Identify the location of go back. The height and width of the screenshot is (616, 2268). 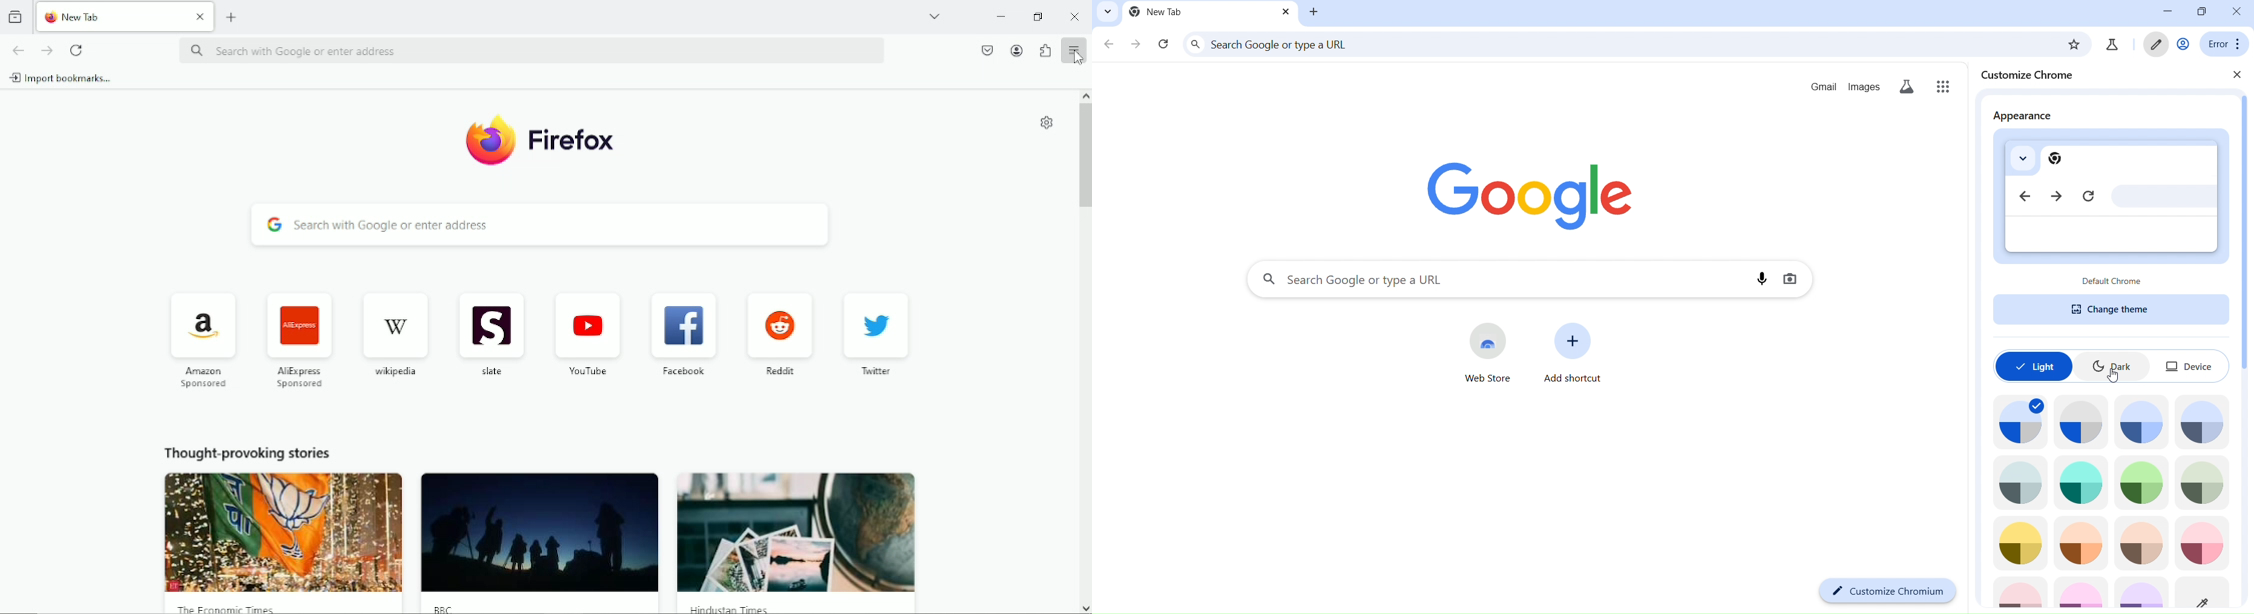
(19, 50).